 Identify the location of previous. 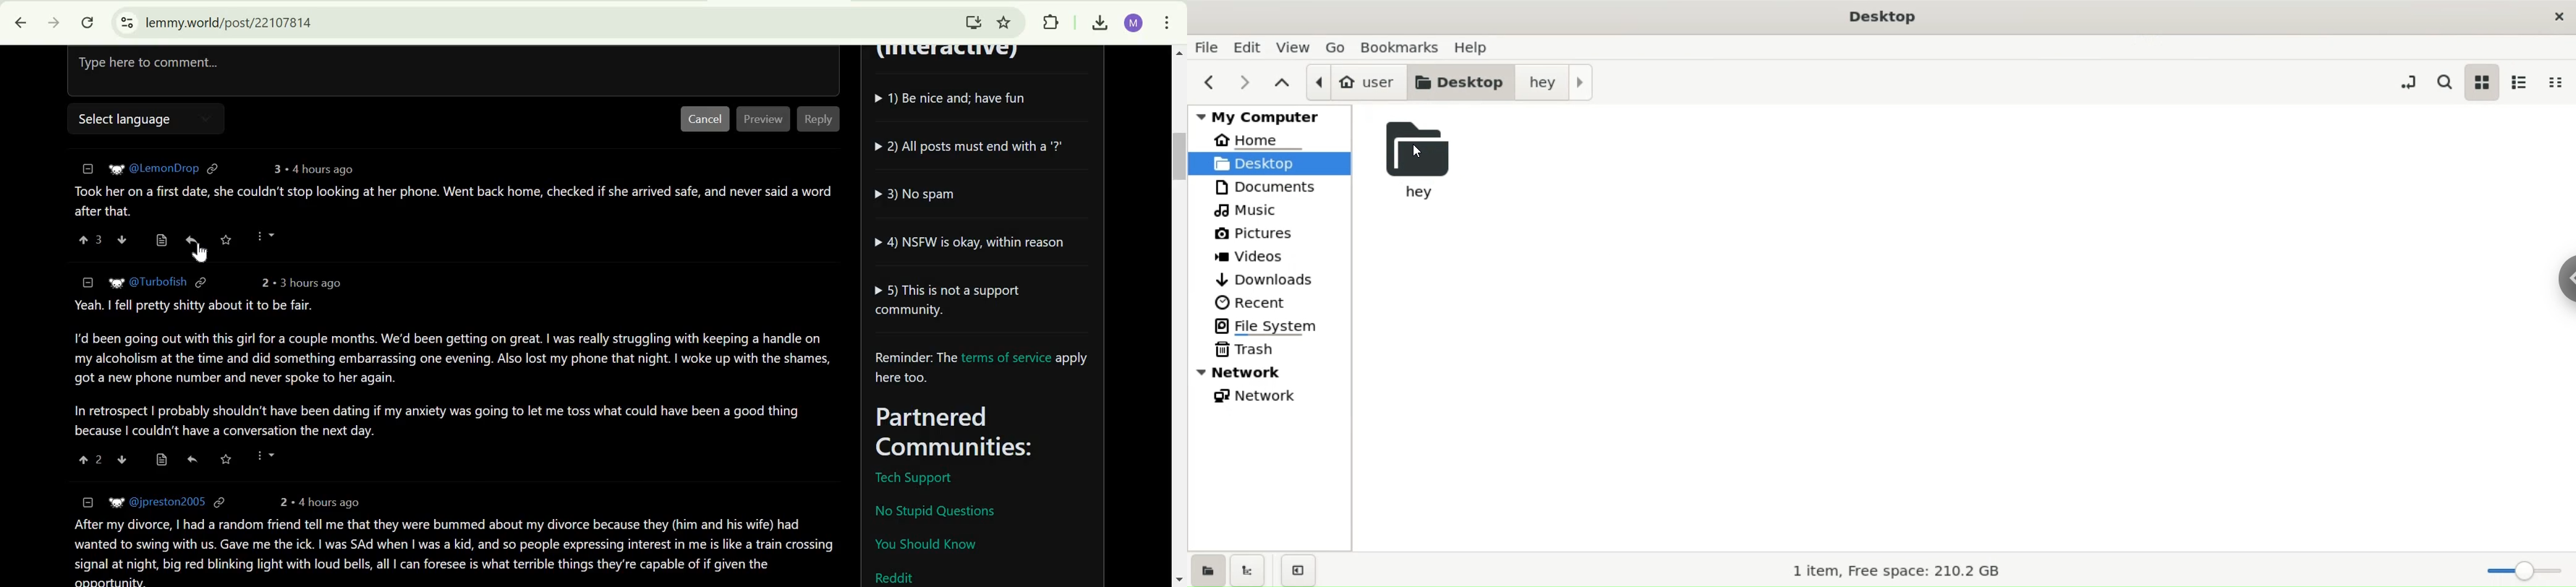
(1209, 82).